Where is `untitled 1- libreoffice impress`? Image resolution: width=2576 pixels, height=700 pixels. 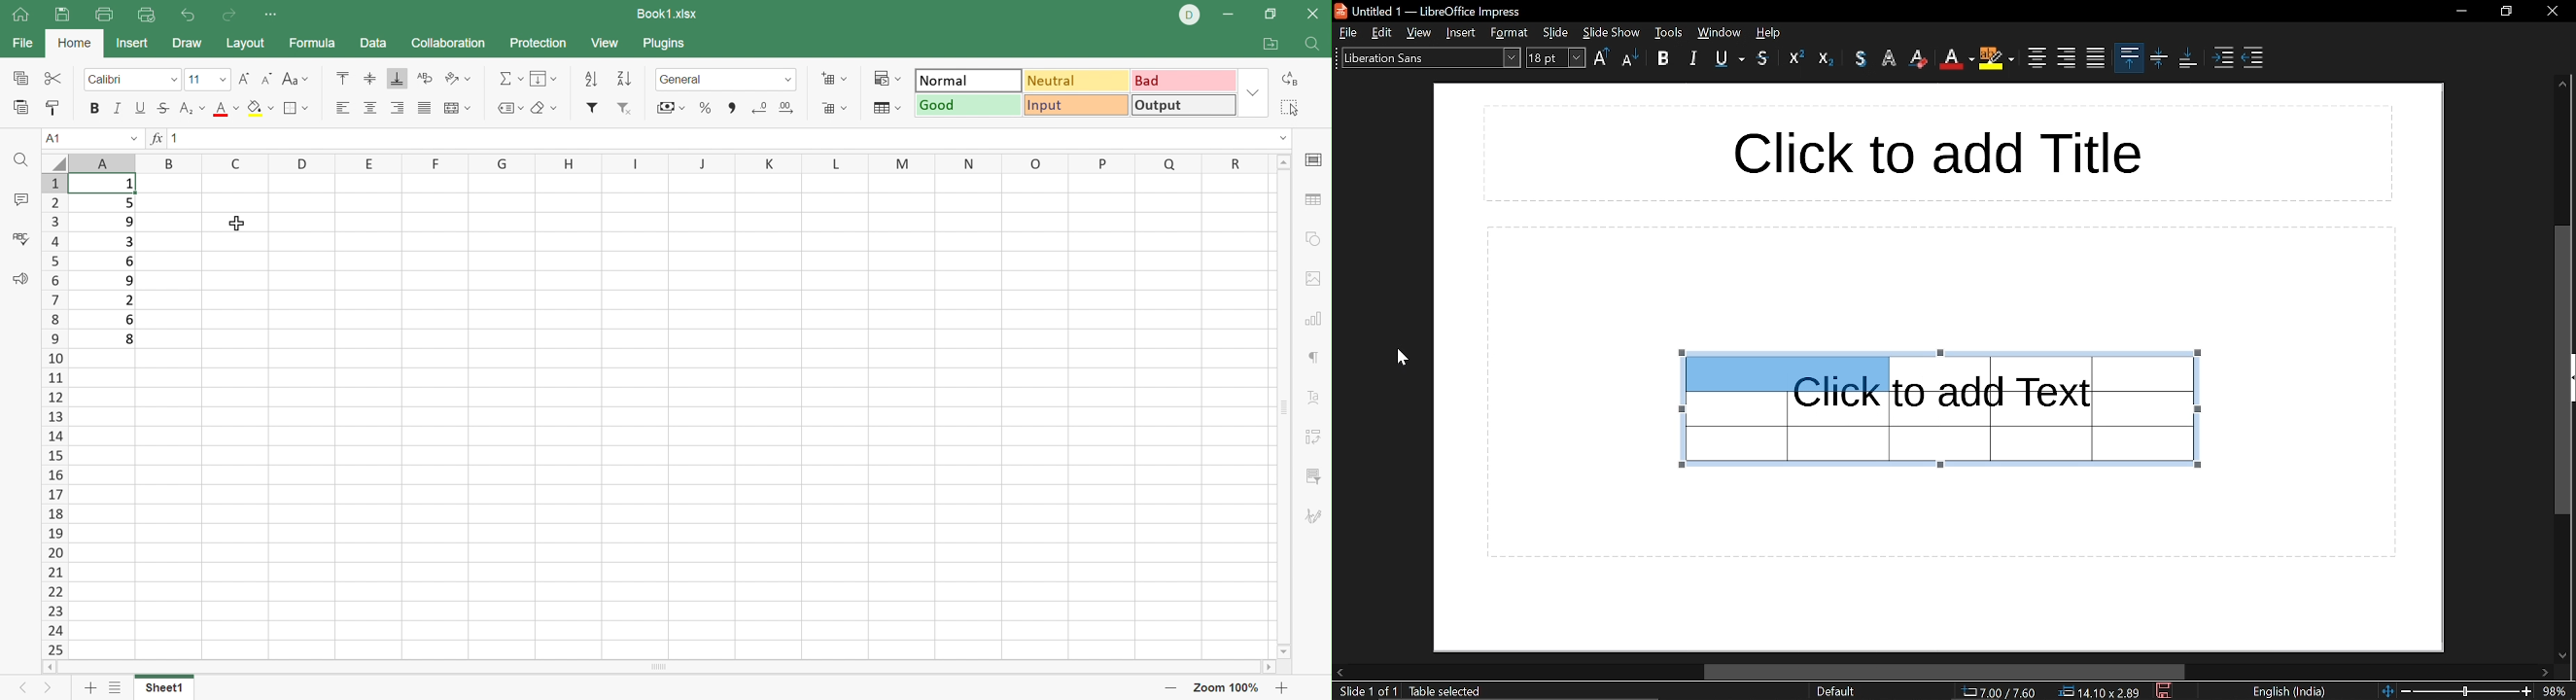
untitled 1- libreoffice impress is located at coordinates (1433, 10).